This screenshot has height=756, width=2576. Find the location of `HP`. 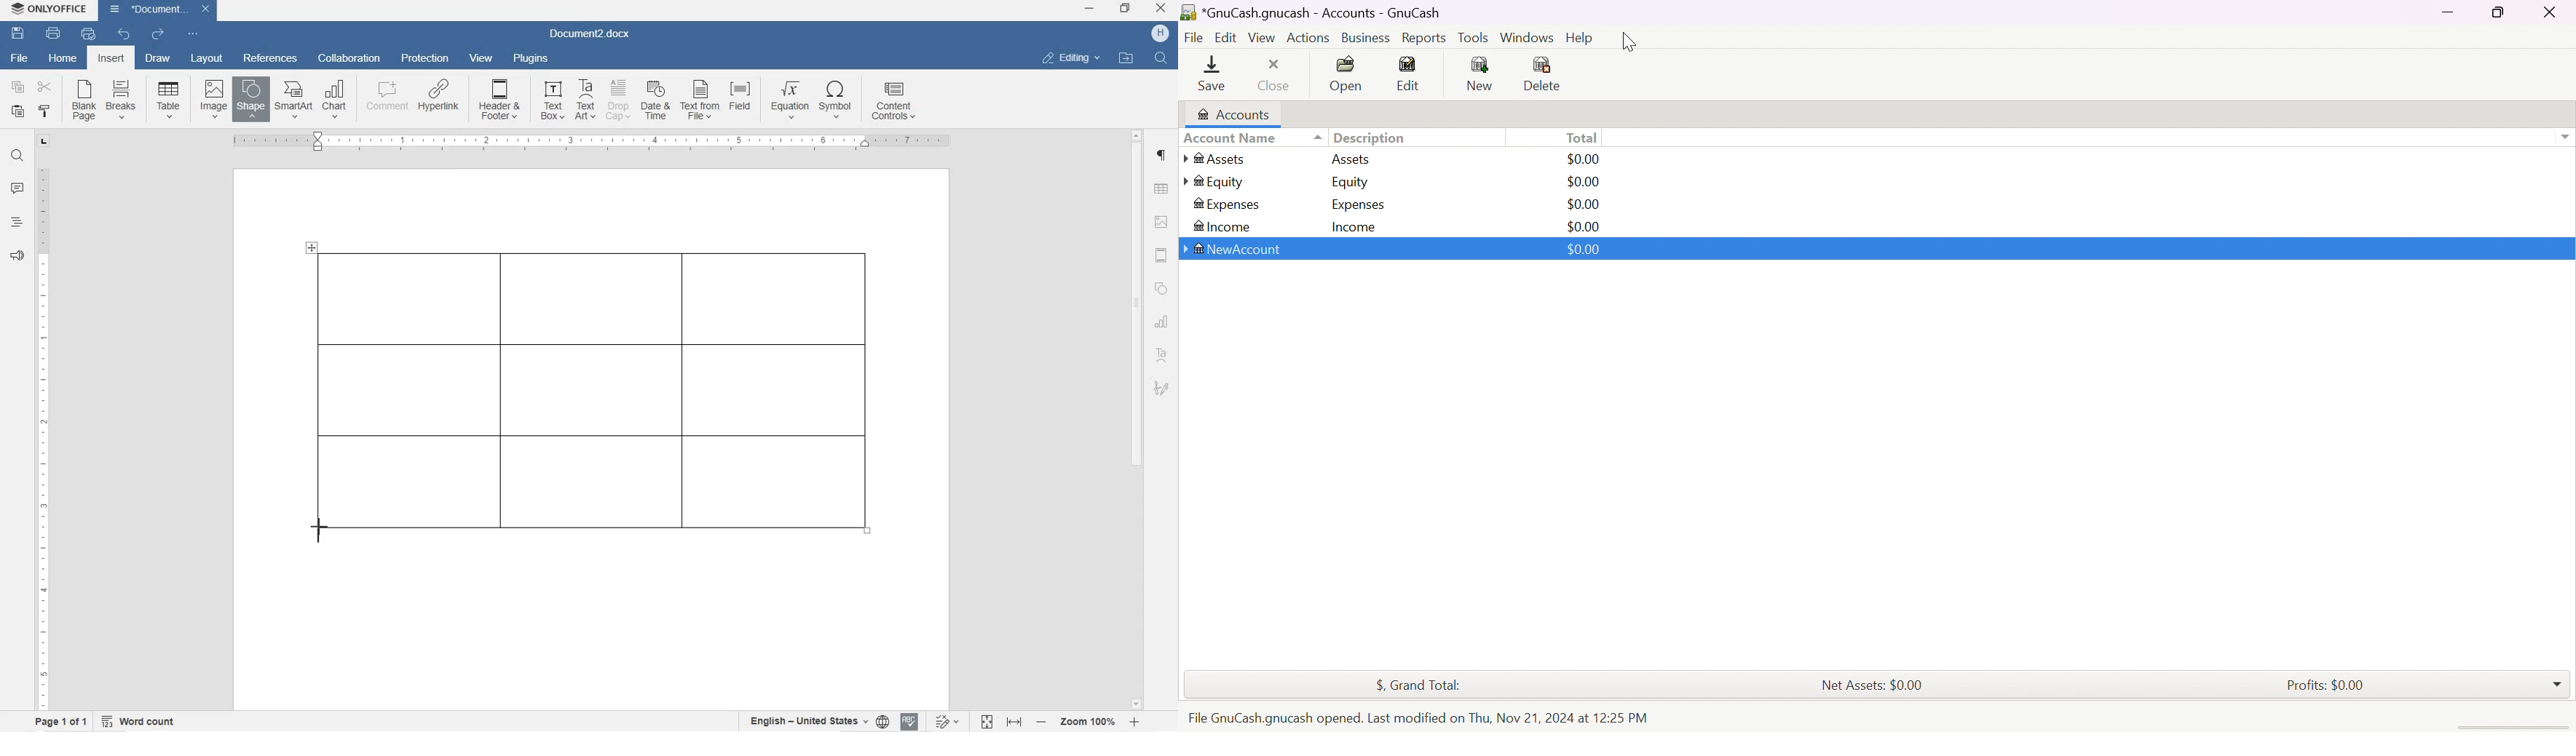

HP is located at coordinates (1160, 34).